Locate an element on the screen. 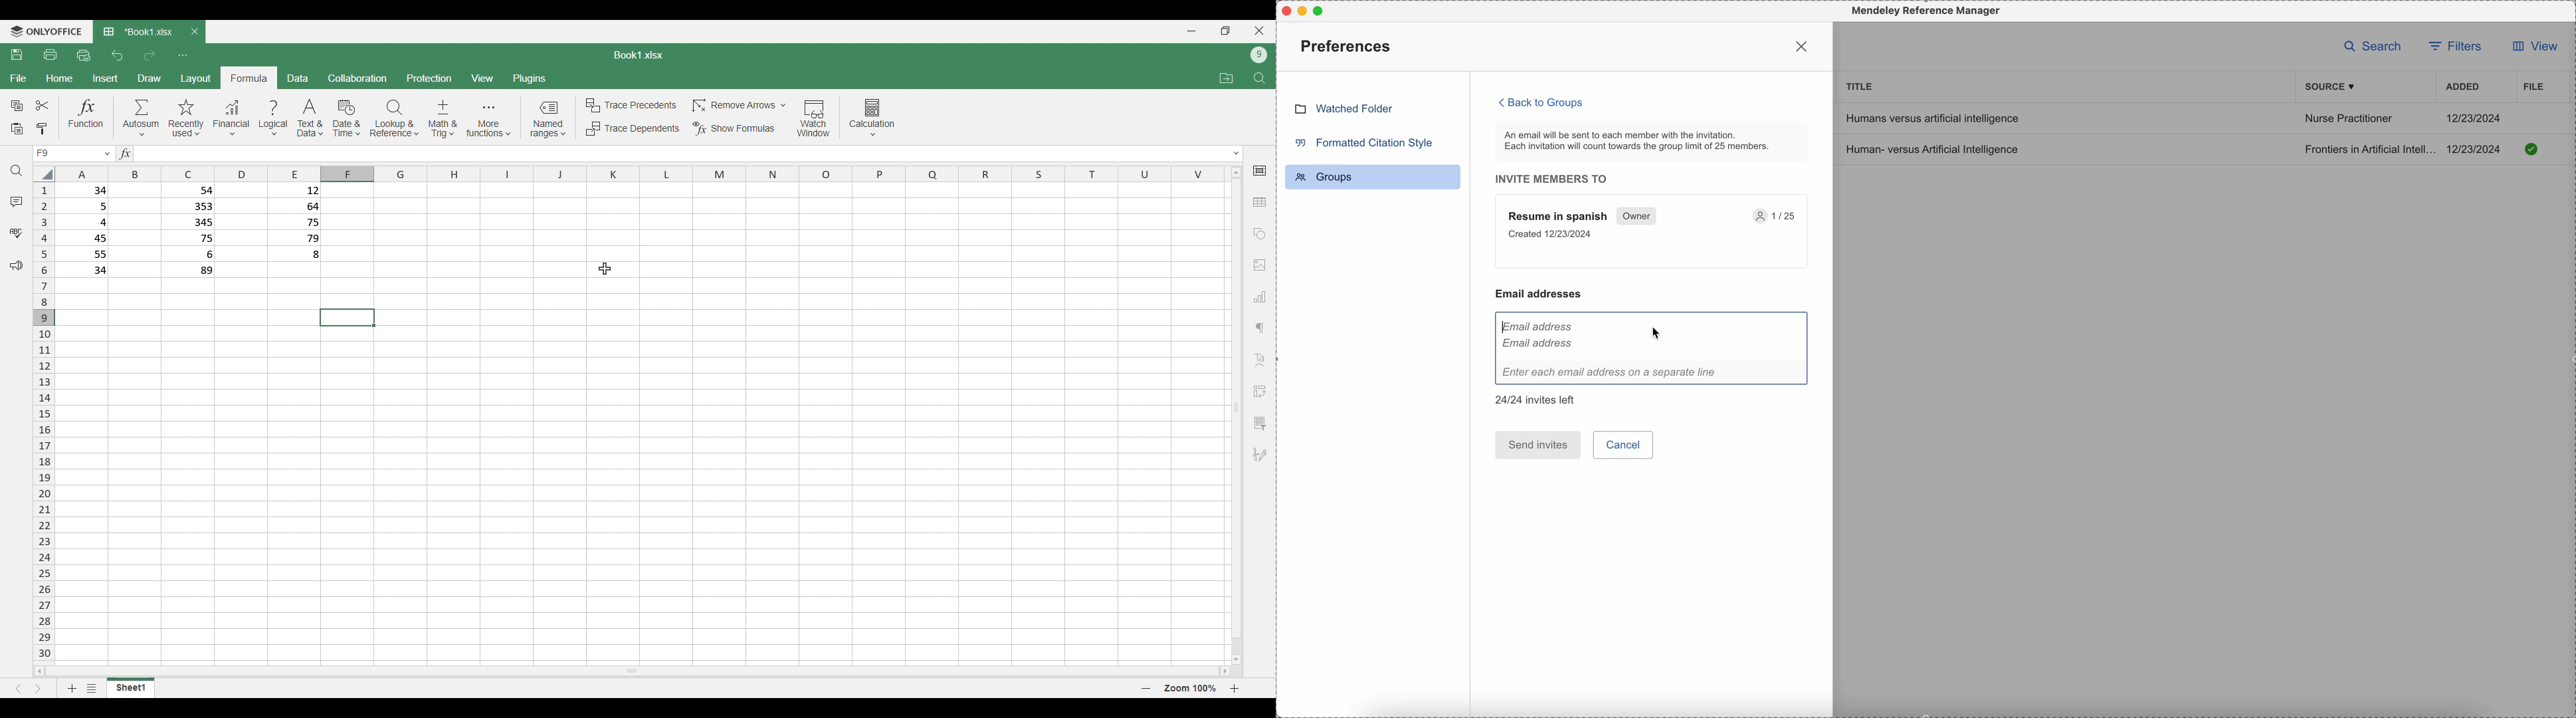 The width and height of the screenshot is (2576, 728). title is located at coordinates (1860, 85).